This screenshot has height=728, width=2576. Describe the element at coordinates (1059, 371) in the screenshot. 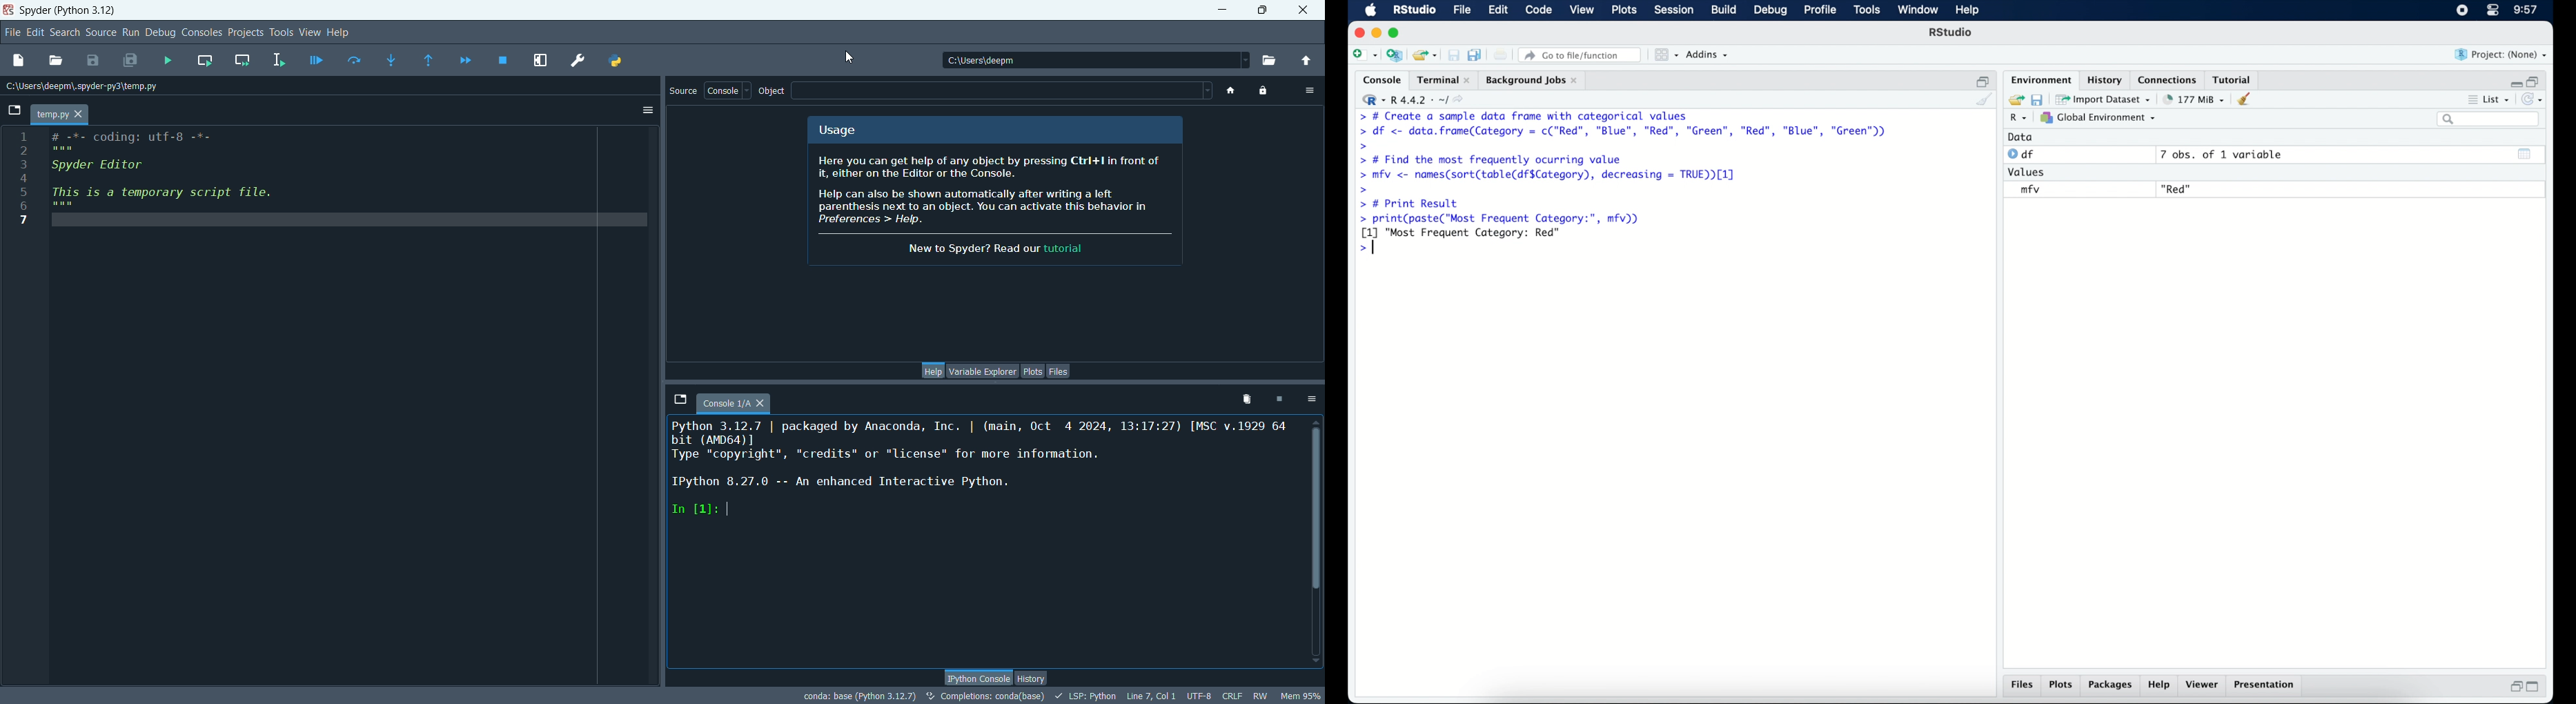

I see `files` at that location.